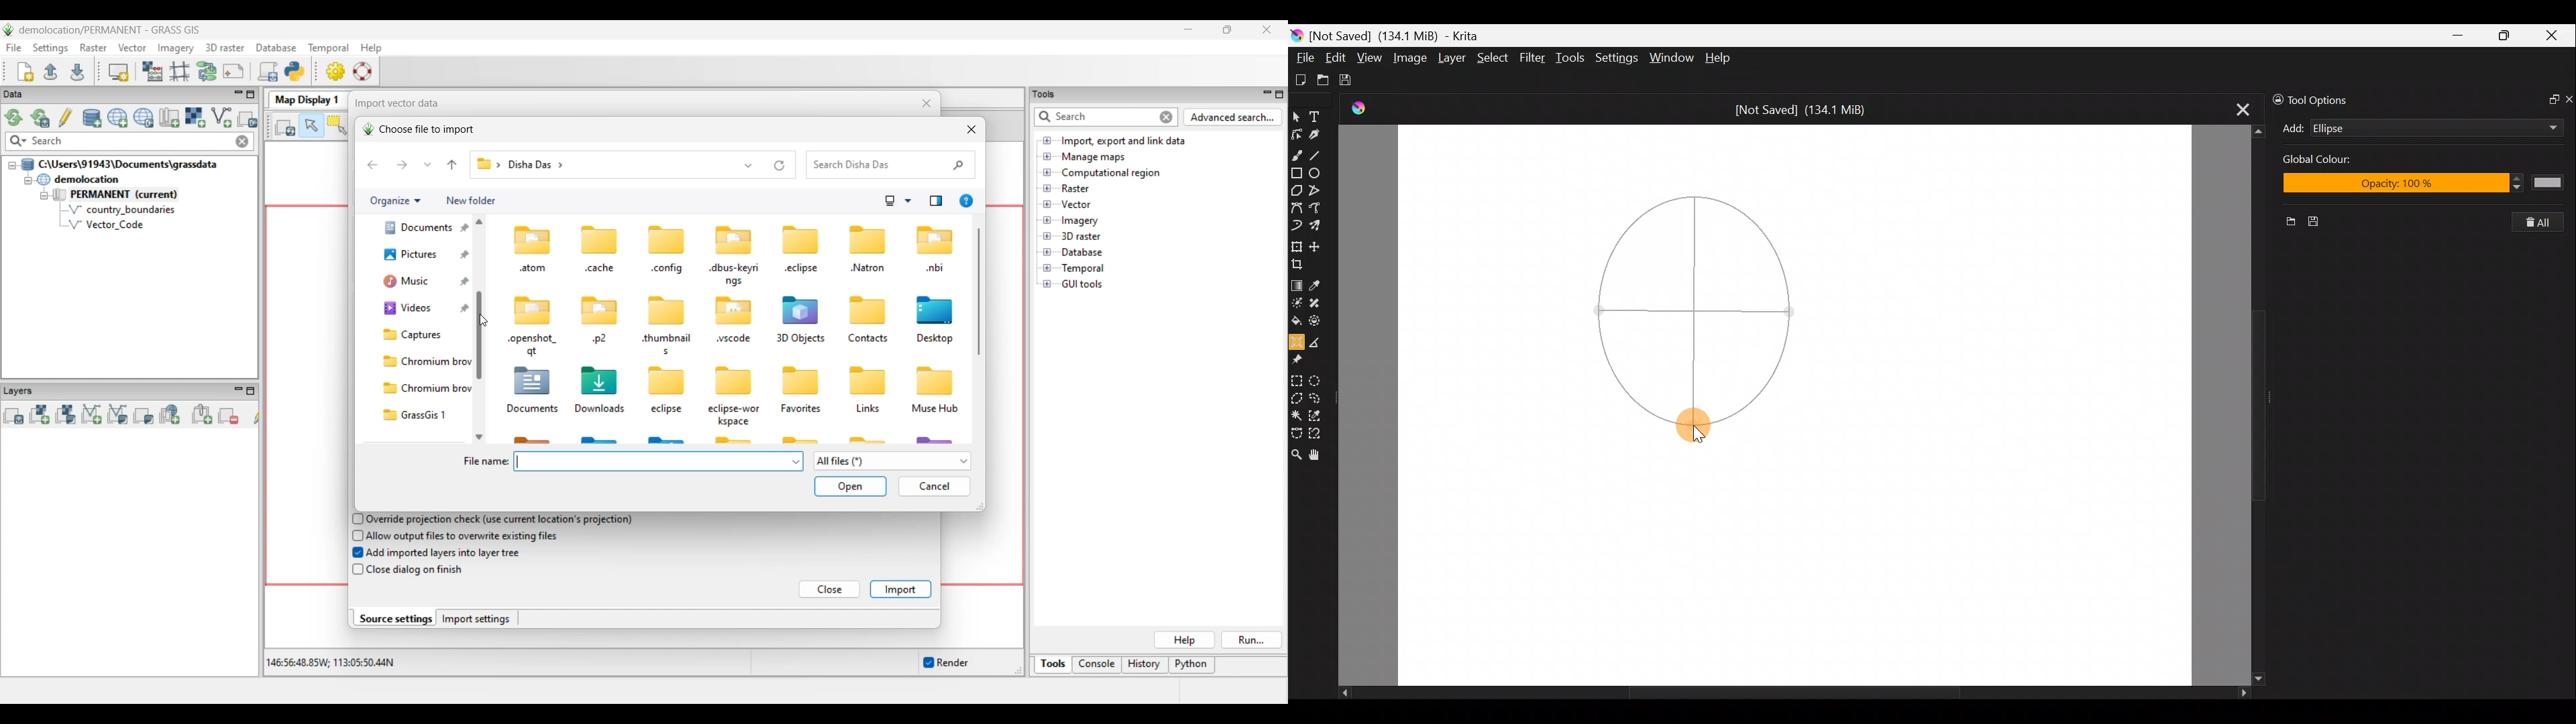 The width and height of the screenshot is (2576, 728). What do you see at coordinates (1318, 114) in the screenshot?
I see `Text tool` at bounding box center [1318, 114].